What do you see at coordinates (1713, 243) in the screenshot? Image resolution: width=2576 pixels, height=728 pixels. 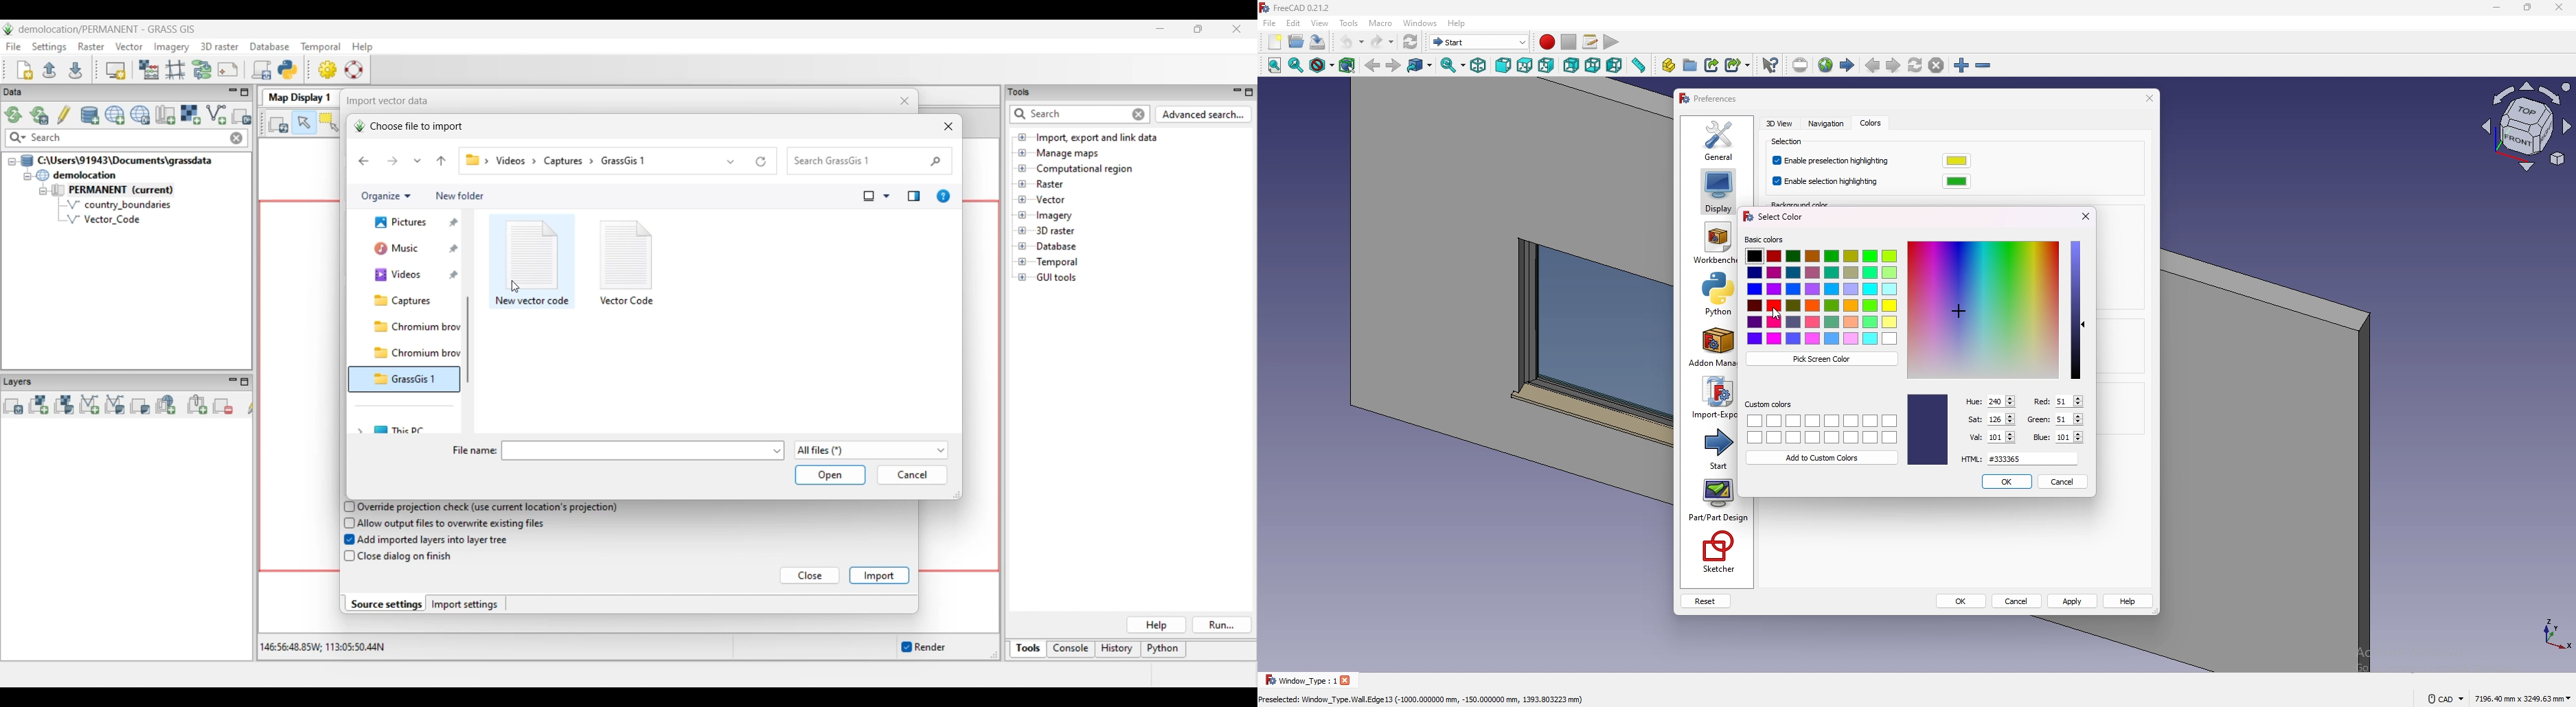 I see `workbenches` at bounding box center [1713, 243].